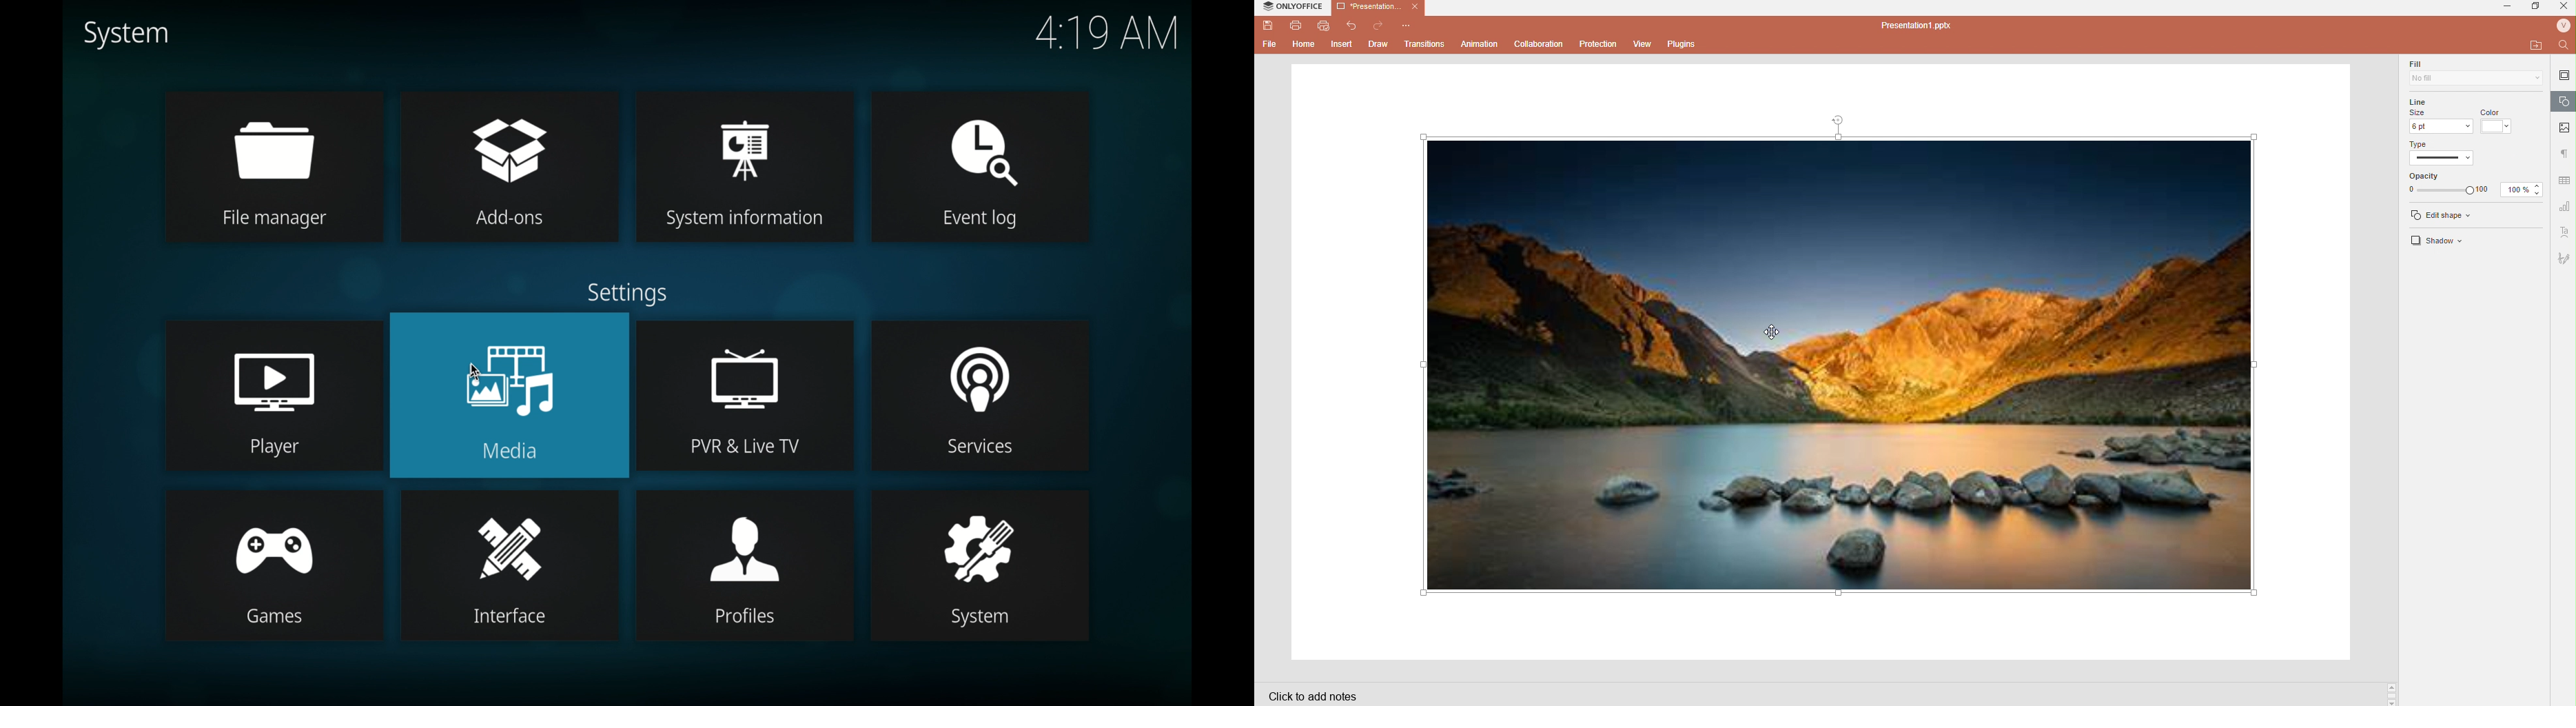 This screenshot has height=728, width=2576. What do you see at coordinates (1645, 44) in the screenshot?
I see `View` at bounding box center [1645, 44].